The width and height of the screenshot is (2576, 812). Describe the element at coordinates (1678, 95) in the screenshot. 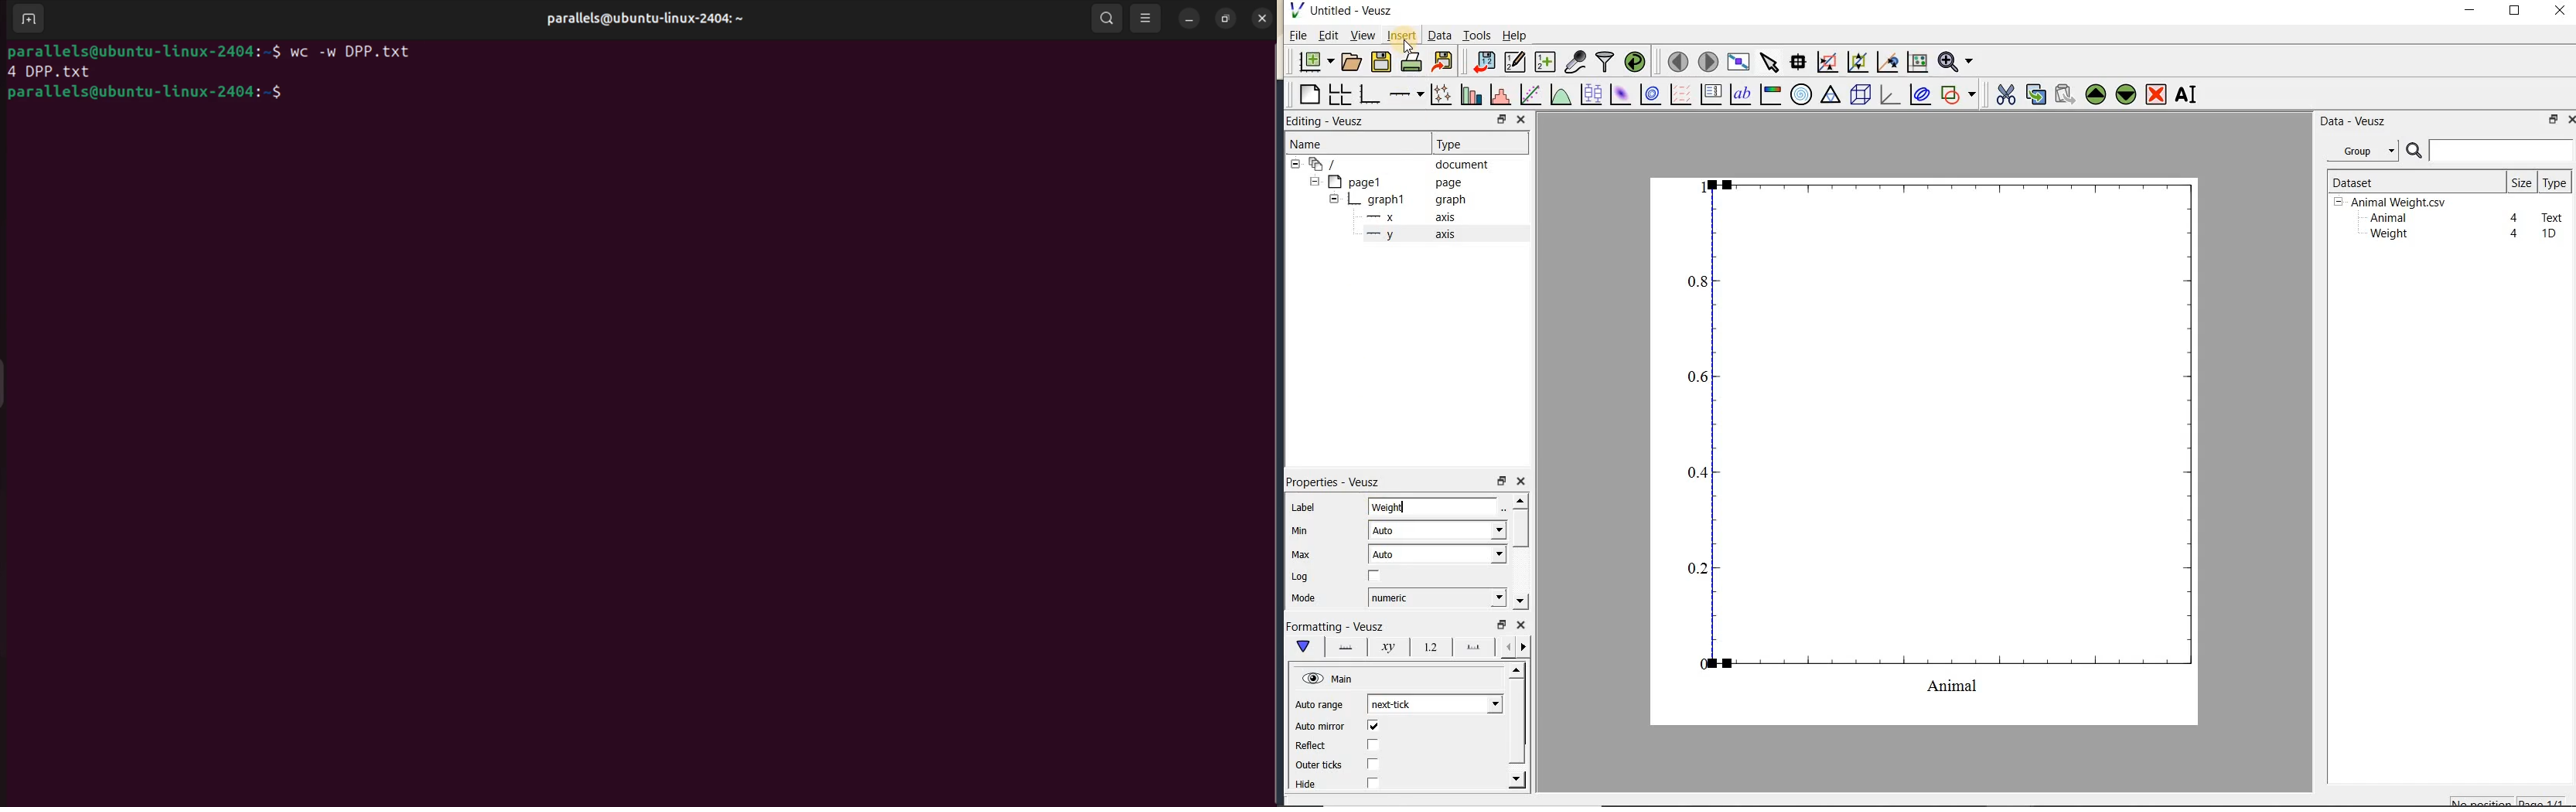

I see `plot a vector field` at that location.